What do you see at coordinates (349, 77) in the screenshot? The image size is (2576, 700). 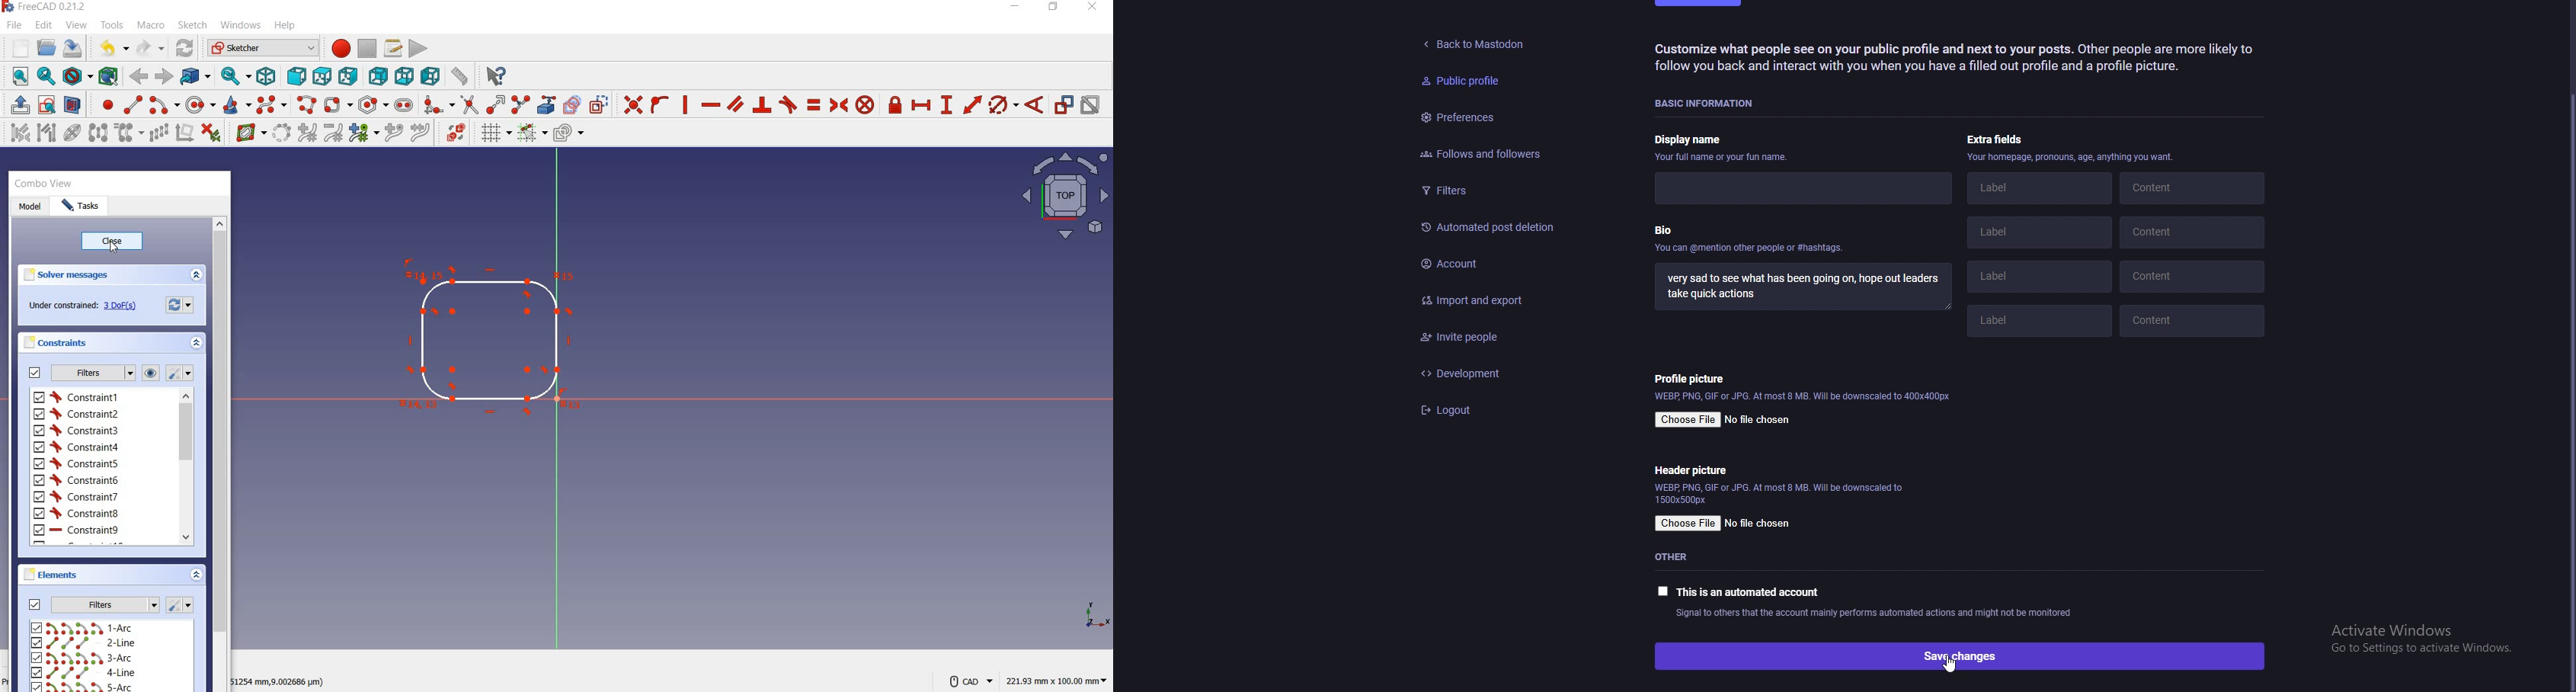 I see `right` at bounding box center [349, 77].